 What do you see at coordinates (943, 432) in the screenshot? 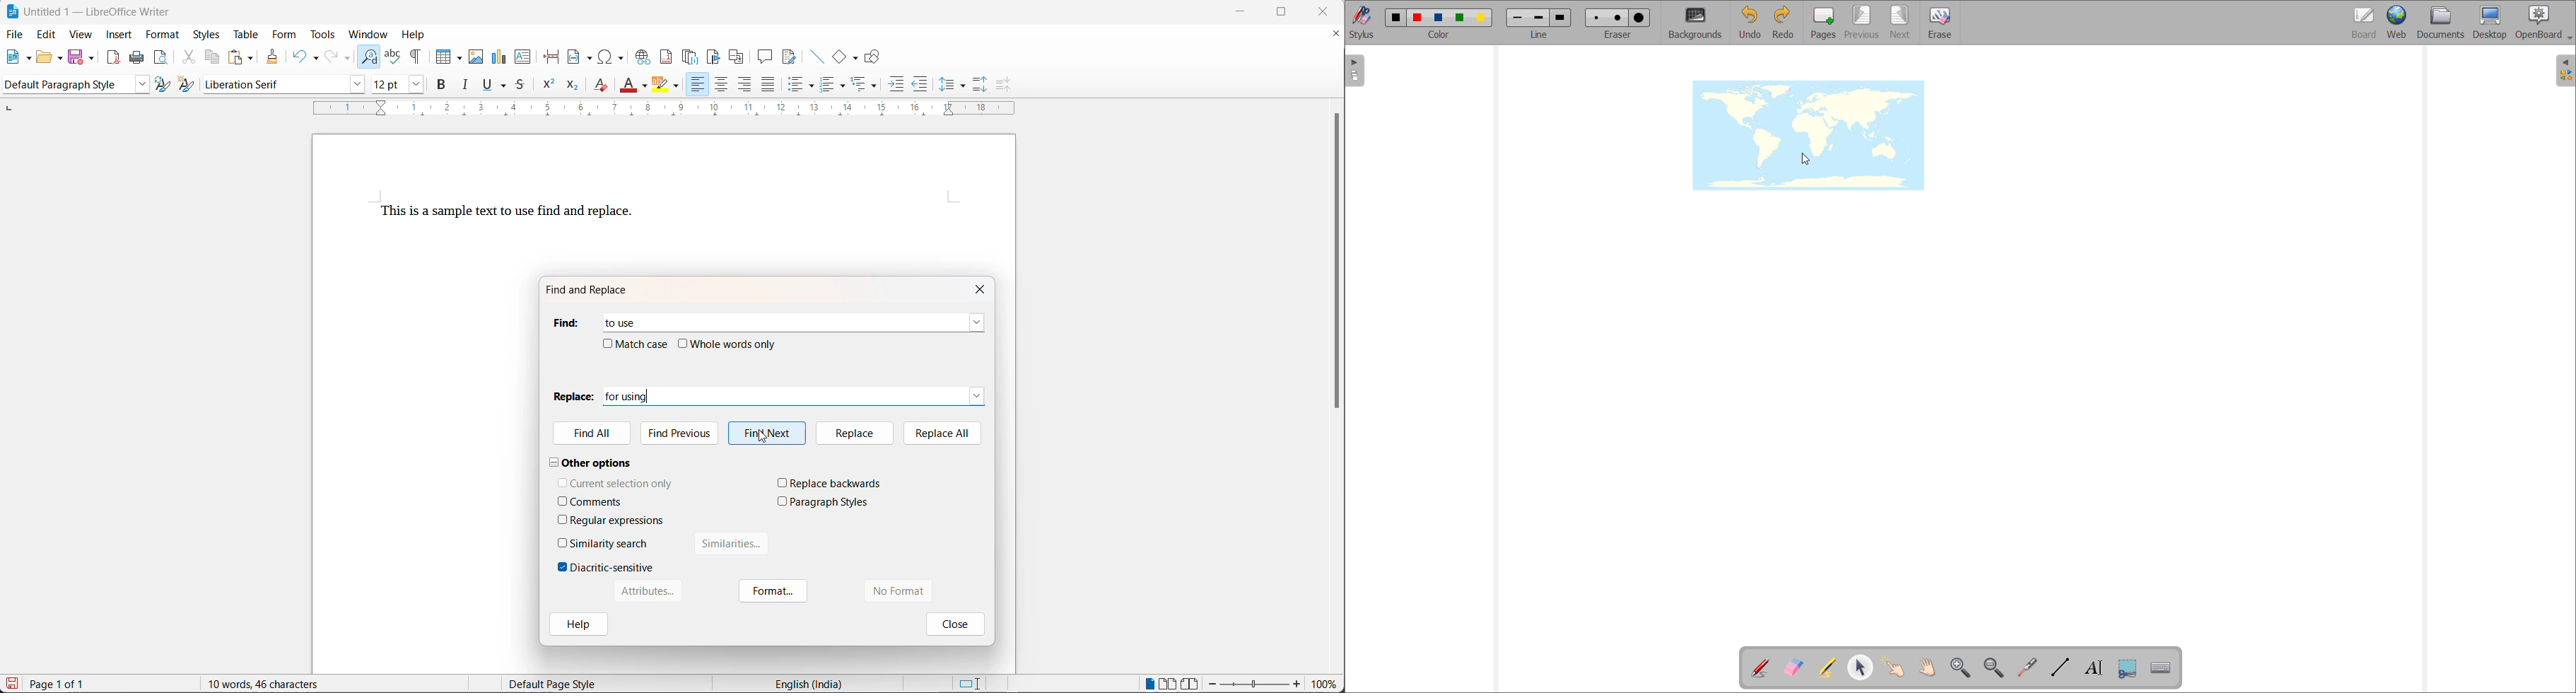
I see `replace all` at bounding box center [943, 432].